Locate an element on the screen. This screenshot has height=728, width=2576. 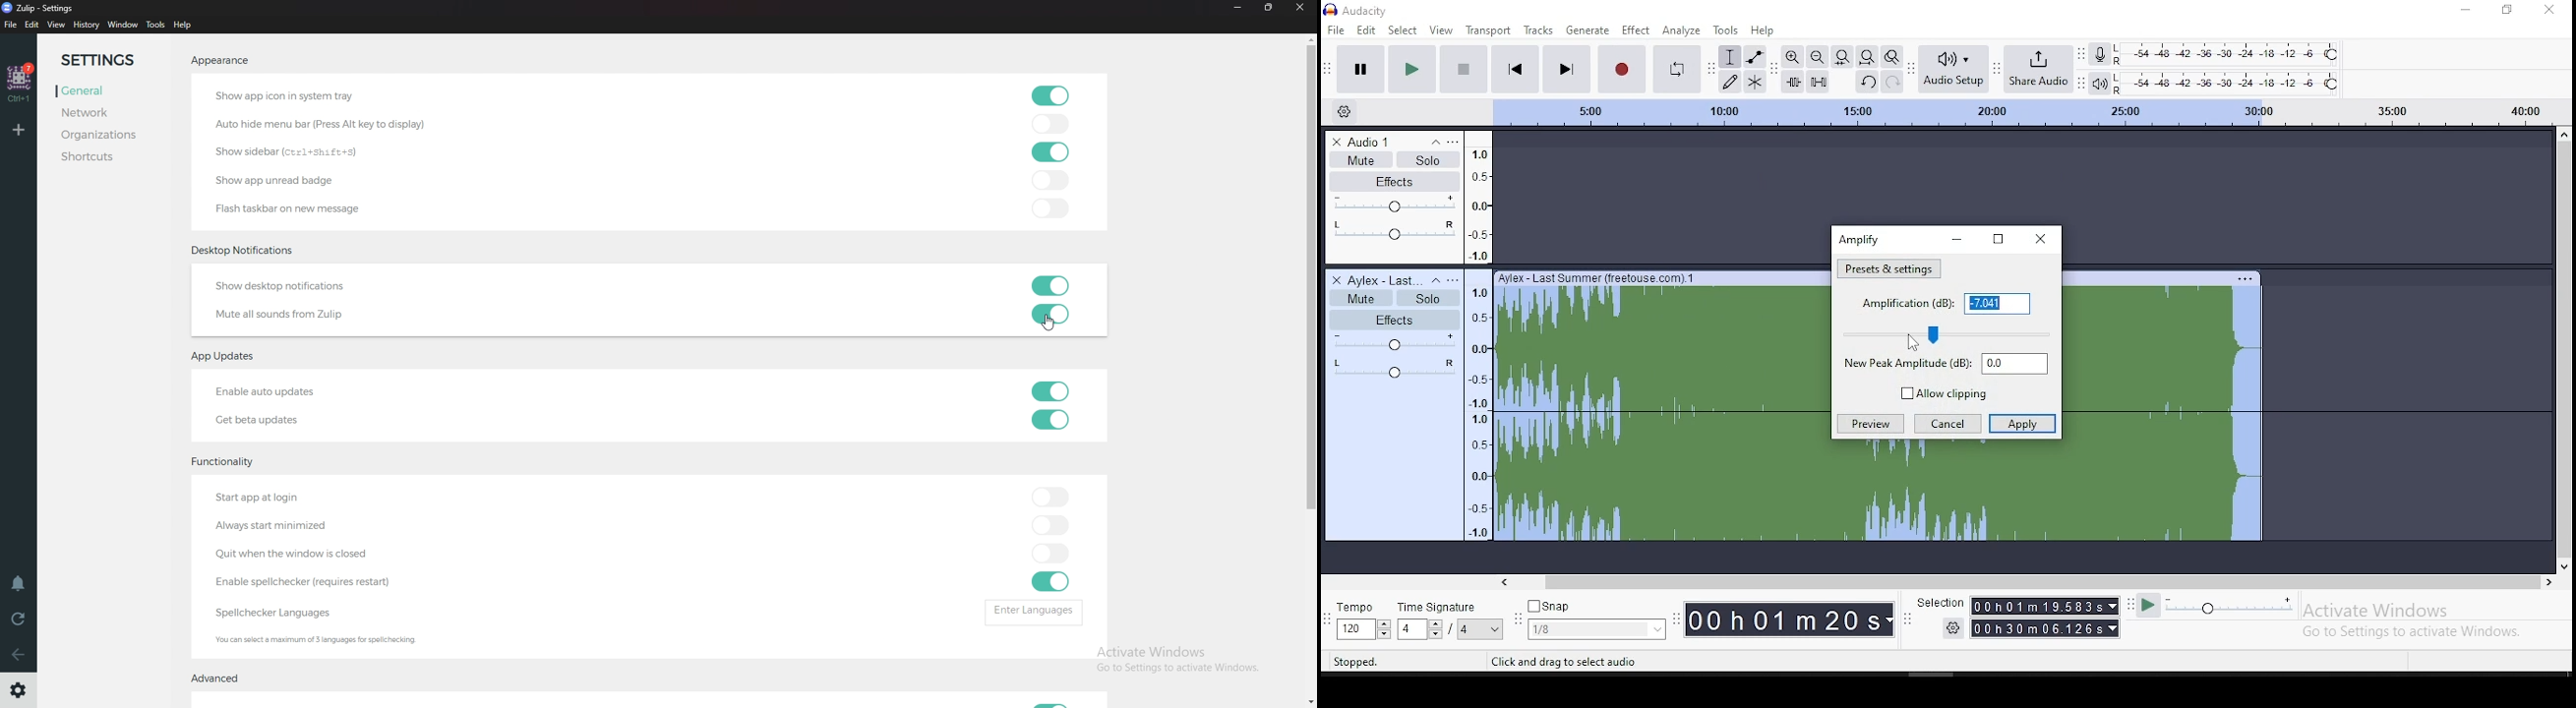
Appearance is located at coordinates (220, 60).